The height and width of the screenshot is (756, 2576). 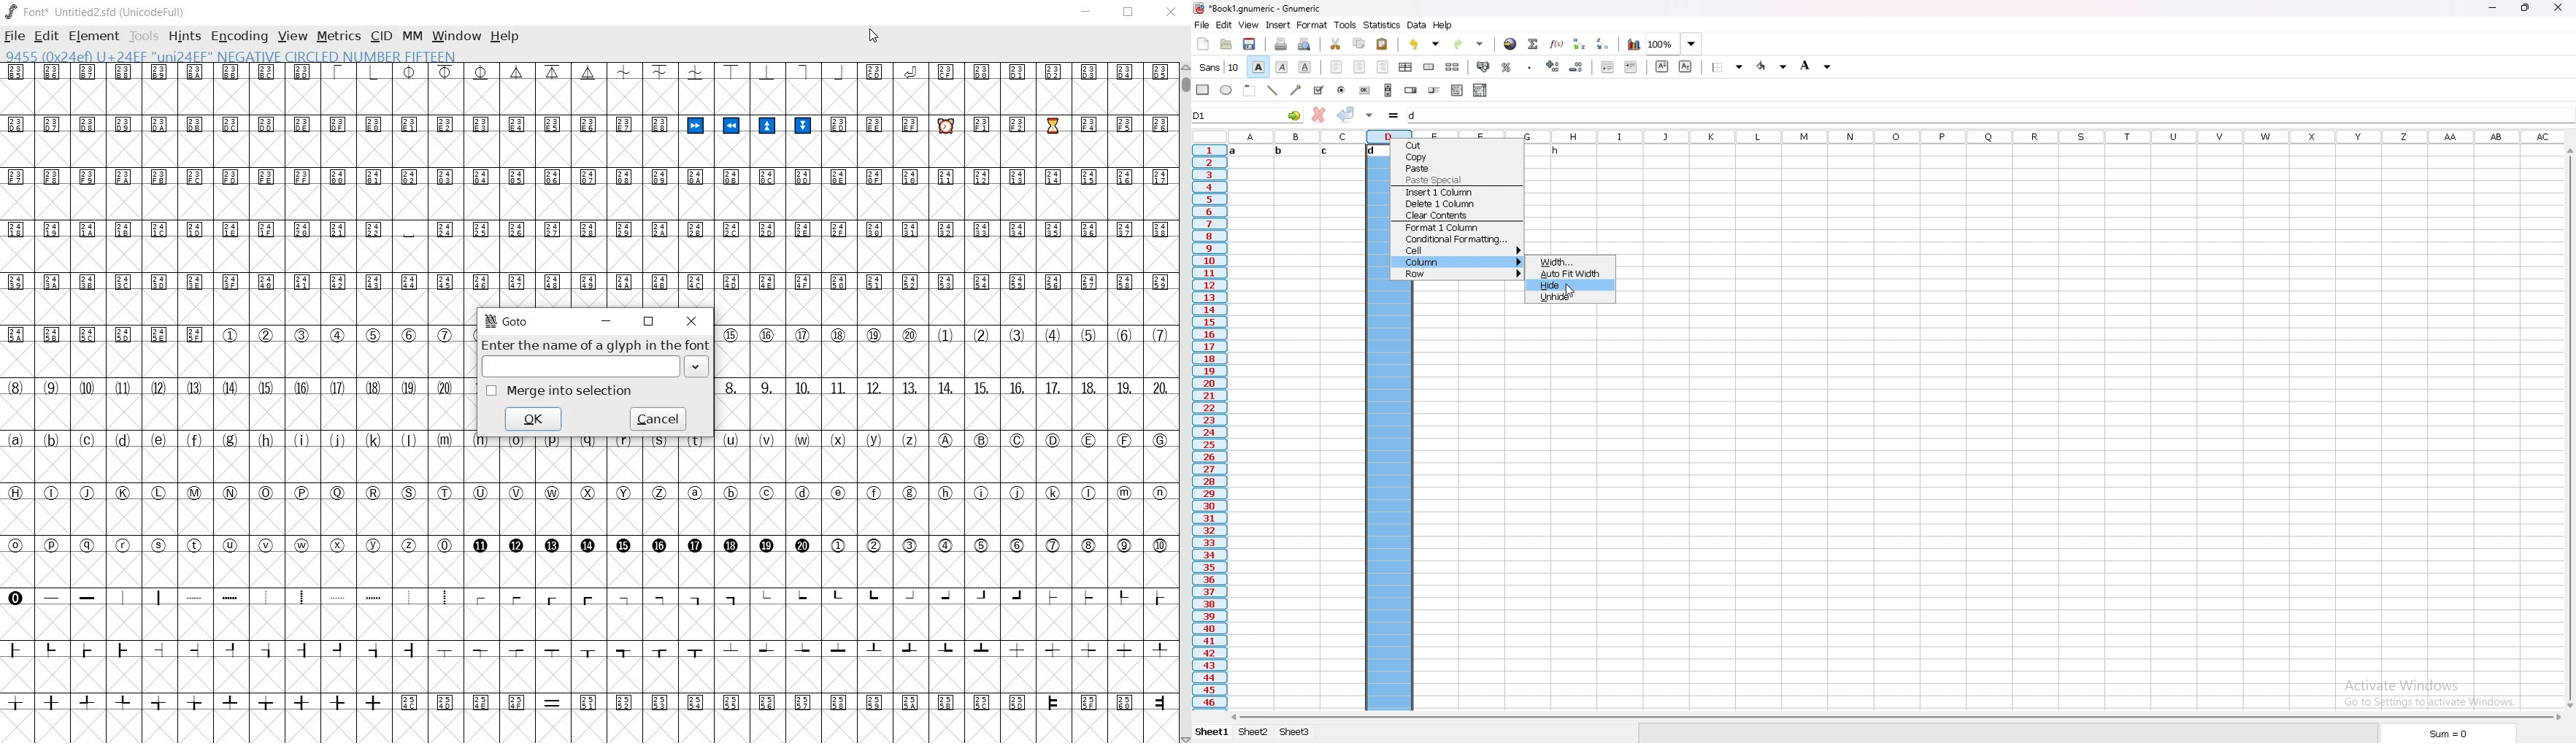 I want to click on VIEW, so click(x=291, y=37).